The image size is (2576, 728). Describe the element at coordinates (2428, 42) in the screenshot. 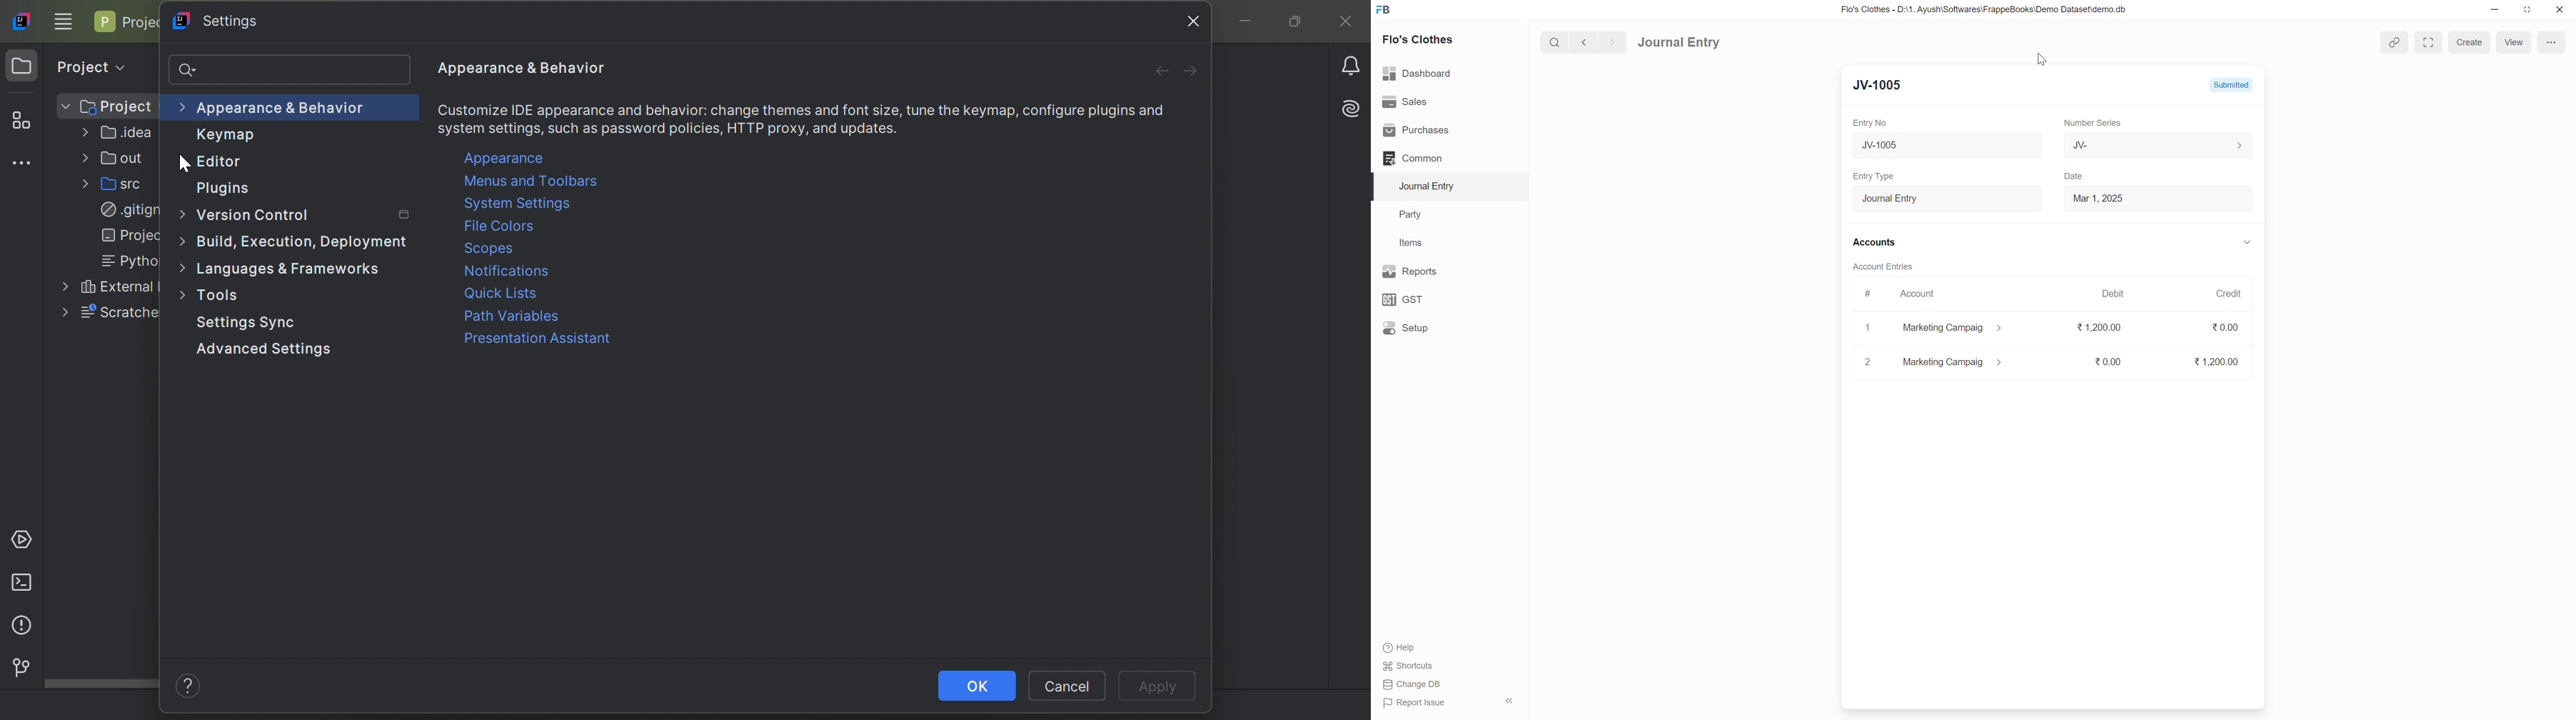

I see `enlarge` at that location.